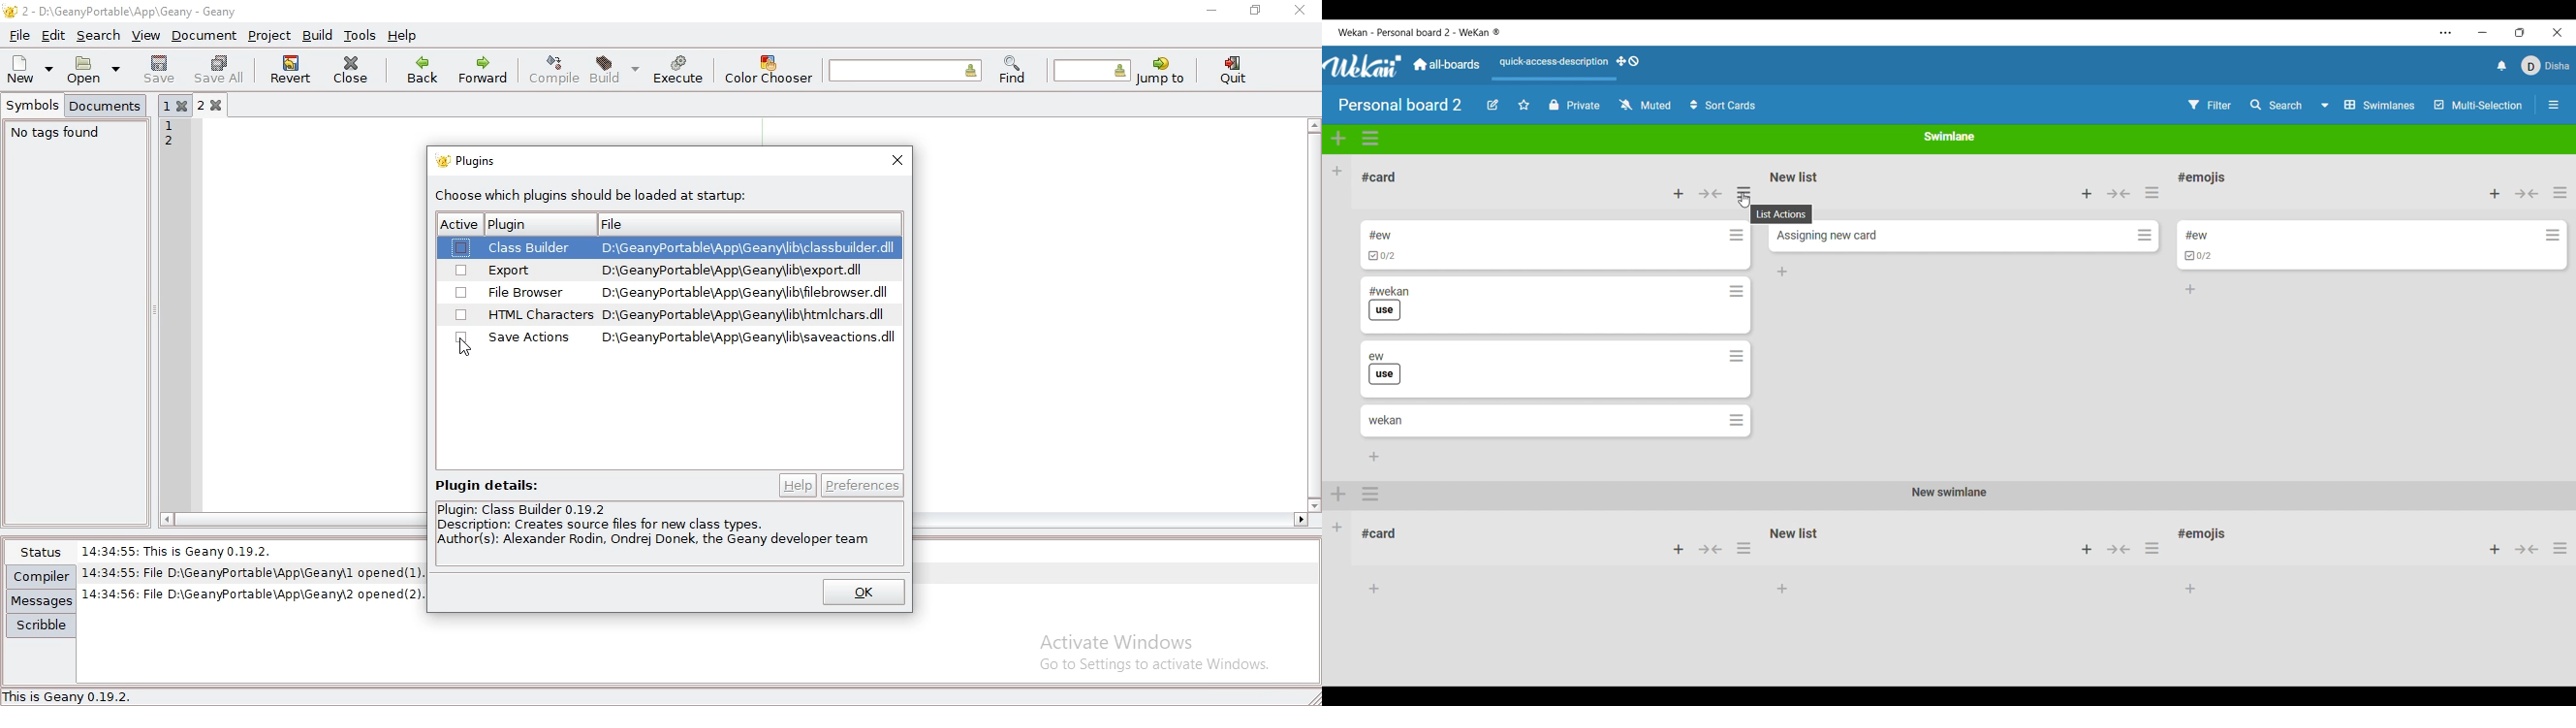 The height and width of the screenshot is (728, 2576). What do you see at coordinates (597, 197) in the screenshot?
I see `choose which plugin should be loaded at startup.` at bounding box center [597, 197].